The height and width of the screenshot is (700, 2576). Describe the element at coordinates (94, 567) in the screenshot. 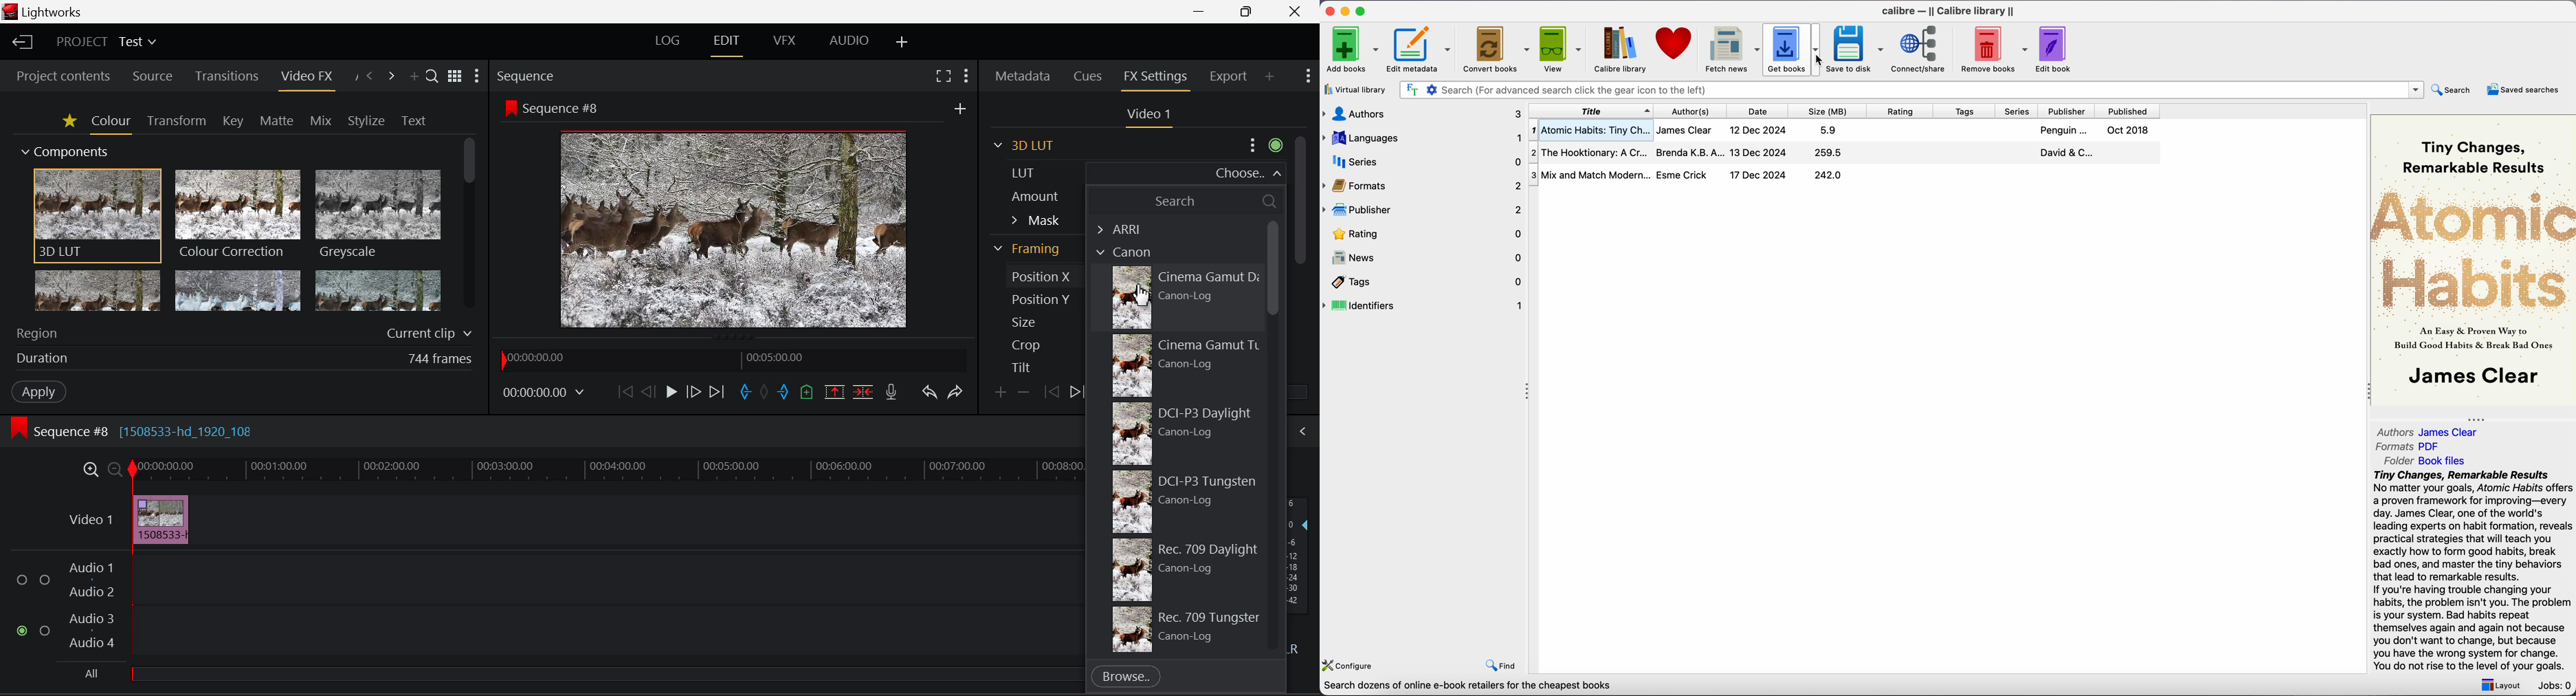

I see `Audio 1` at that location.